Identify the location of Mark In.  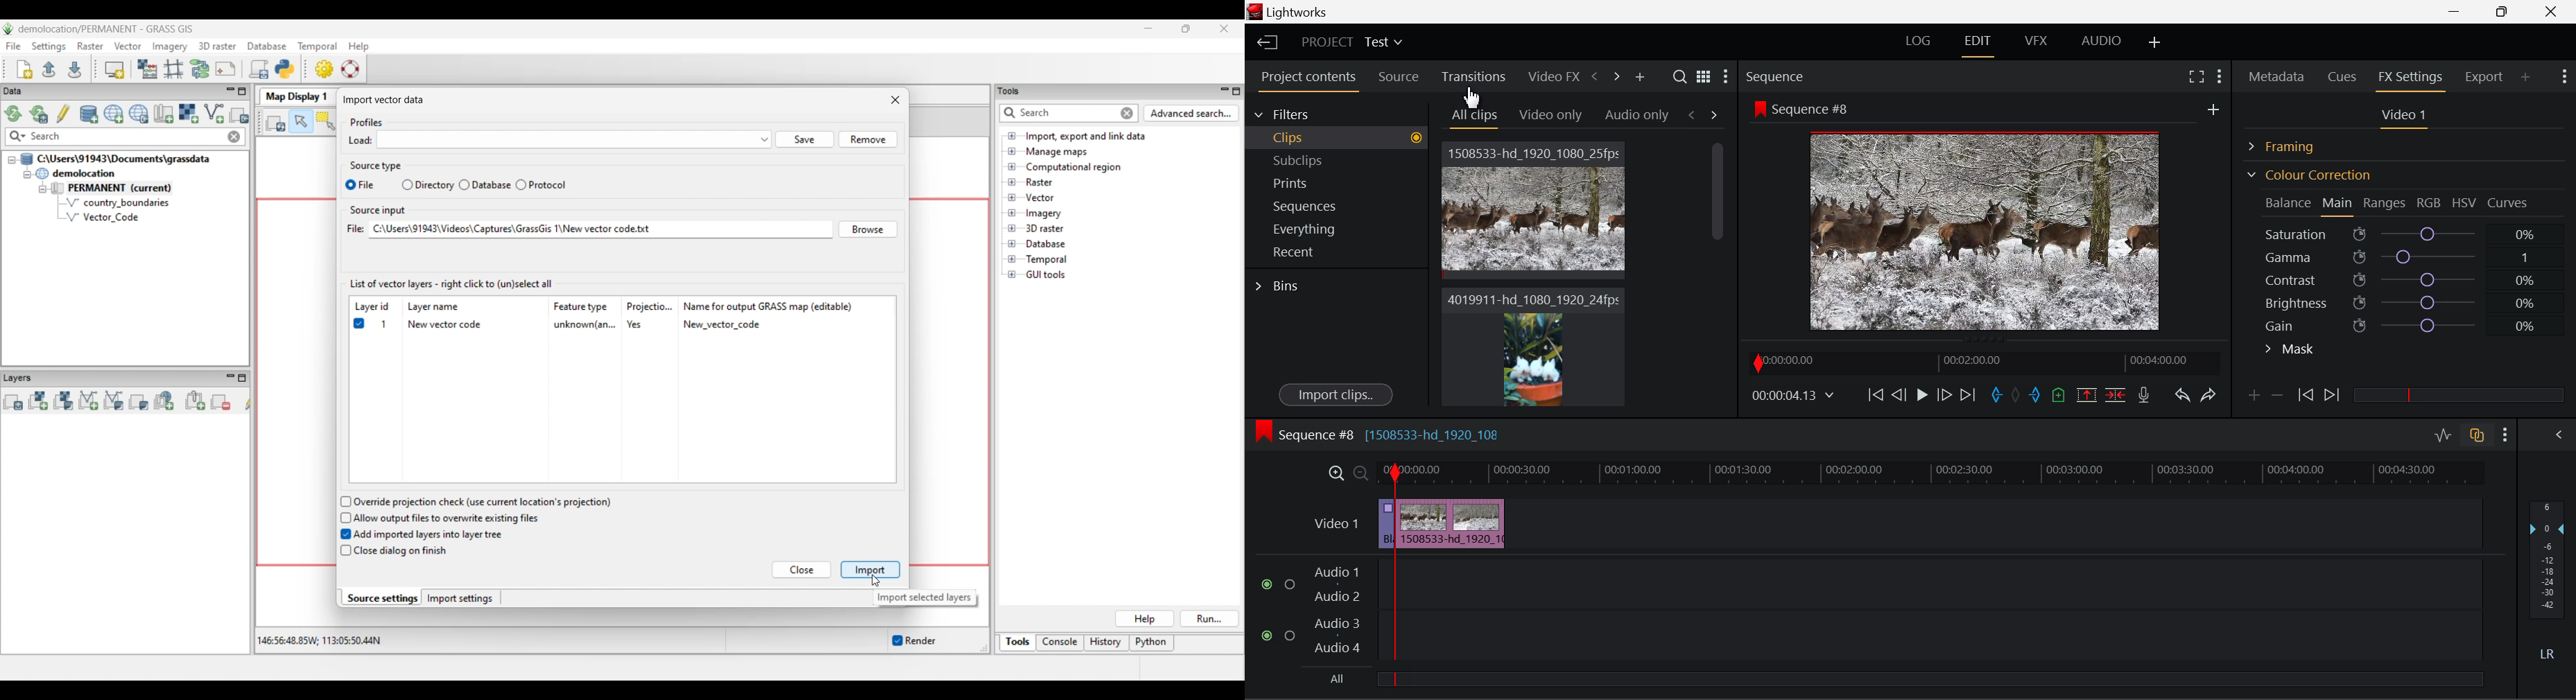
(1998, 396).